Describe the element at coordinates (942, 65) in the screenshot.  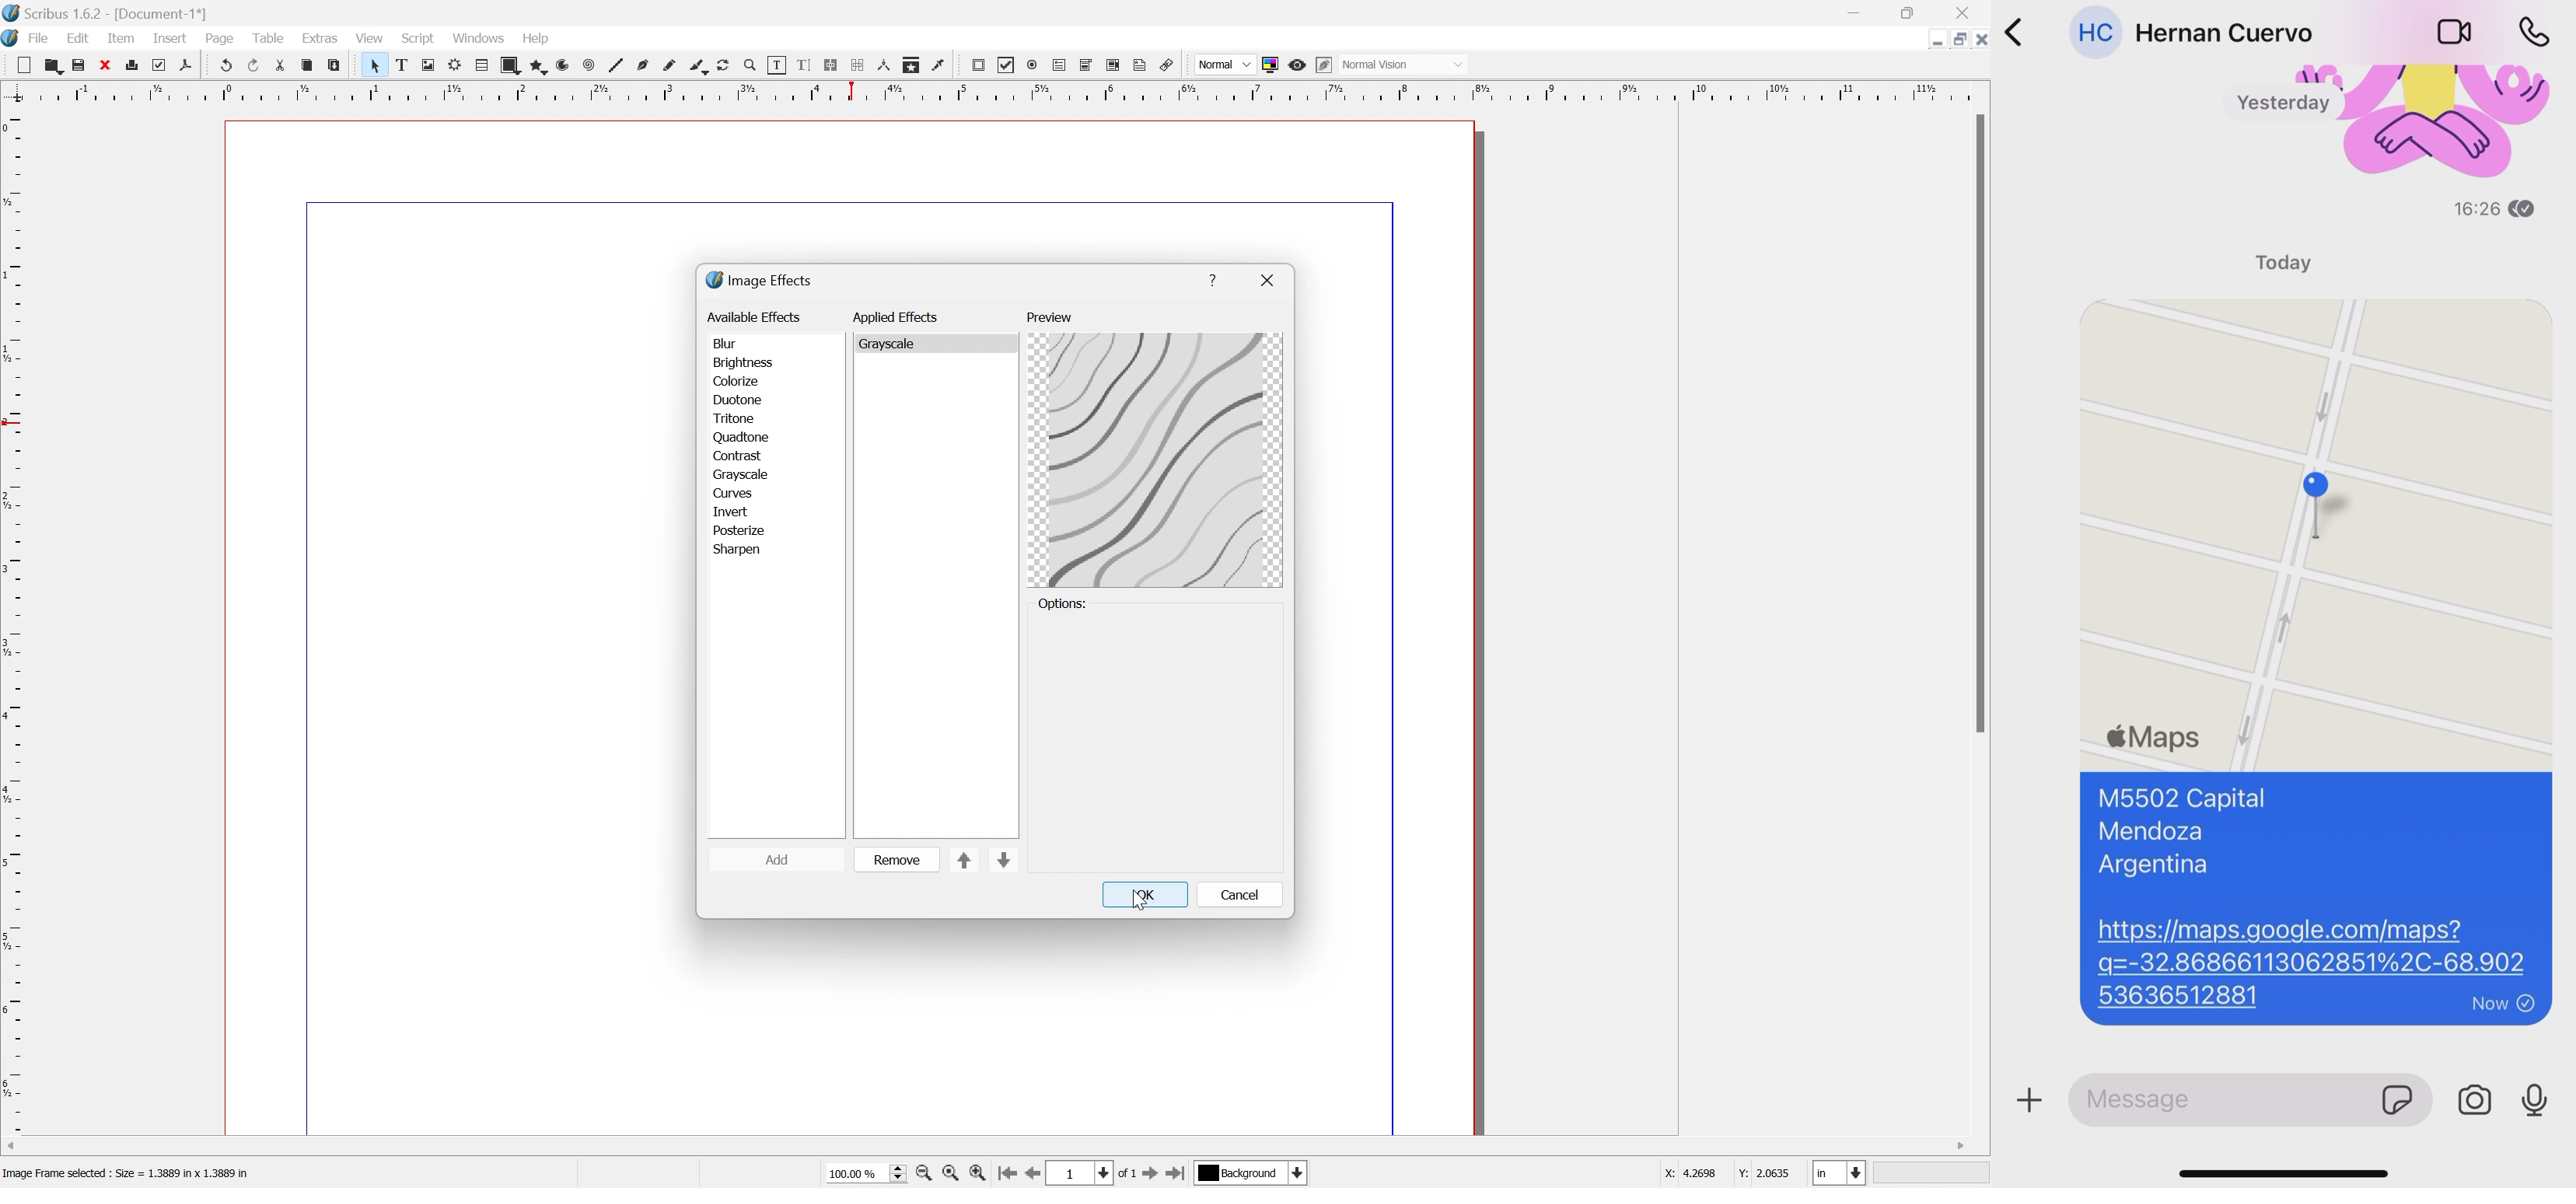
I see `Eye dropper` at that location.